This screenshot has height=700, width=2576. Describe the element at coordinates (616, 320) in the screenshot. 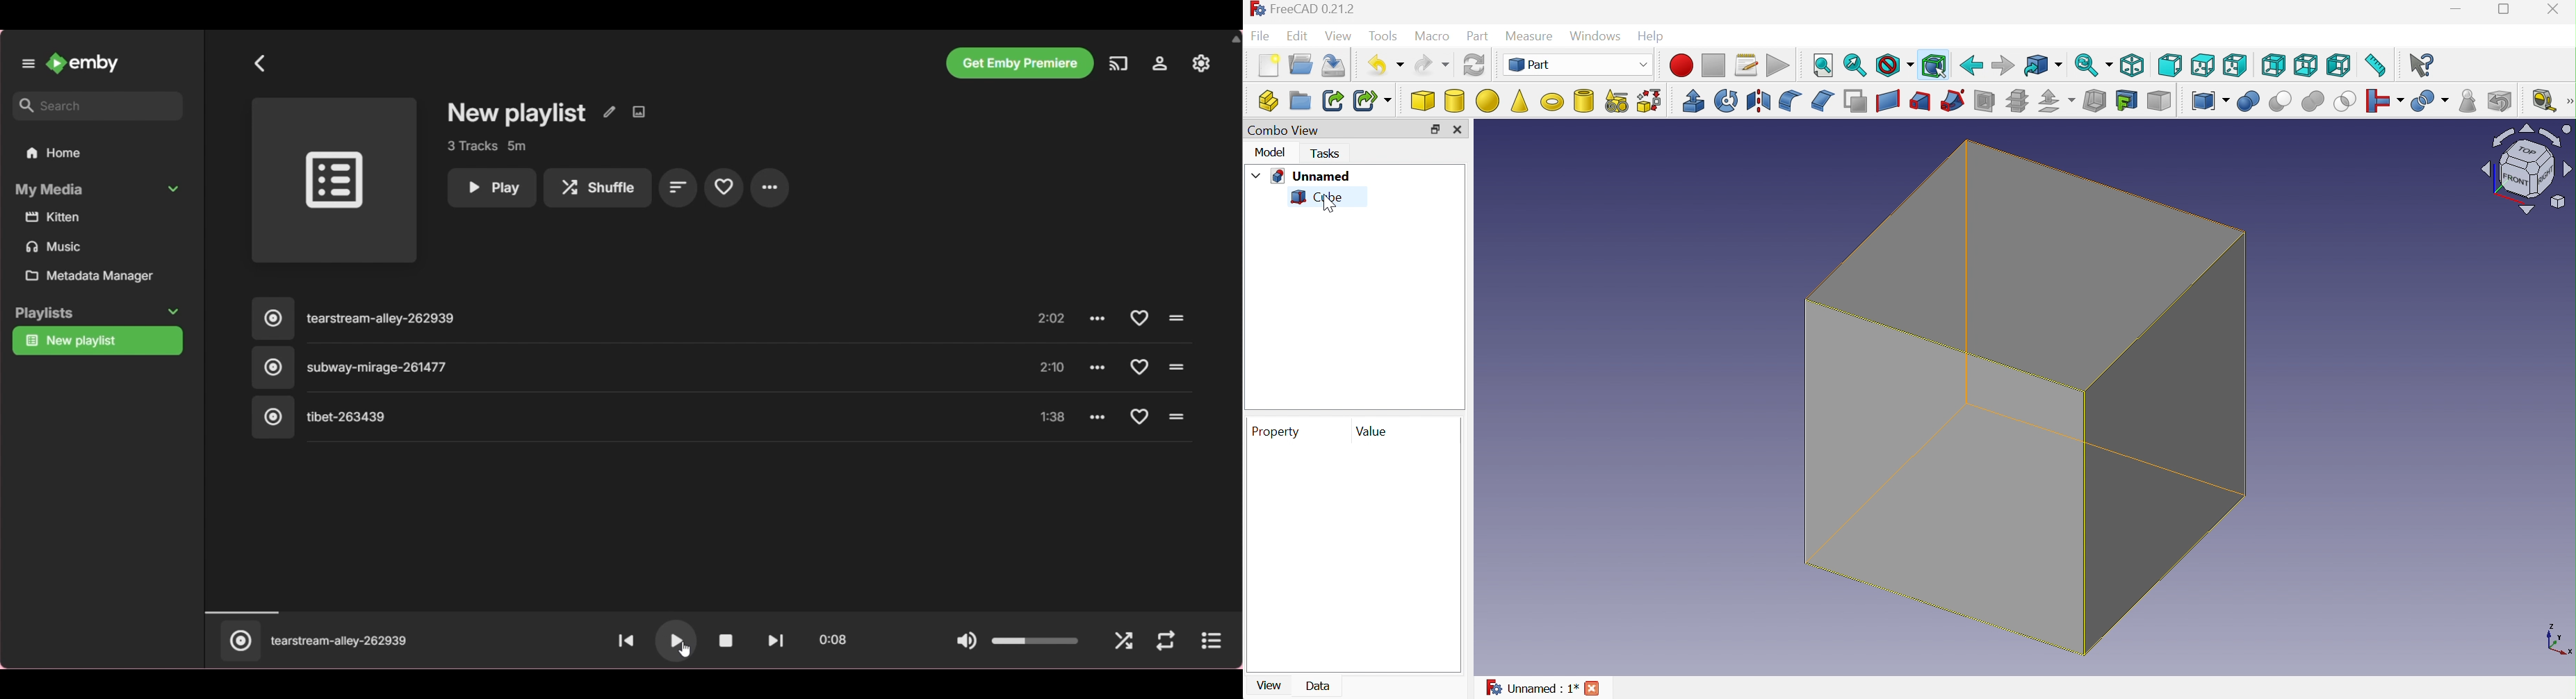

I see `Song 1, click to play` at that location.